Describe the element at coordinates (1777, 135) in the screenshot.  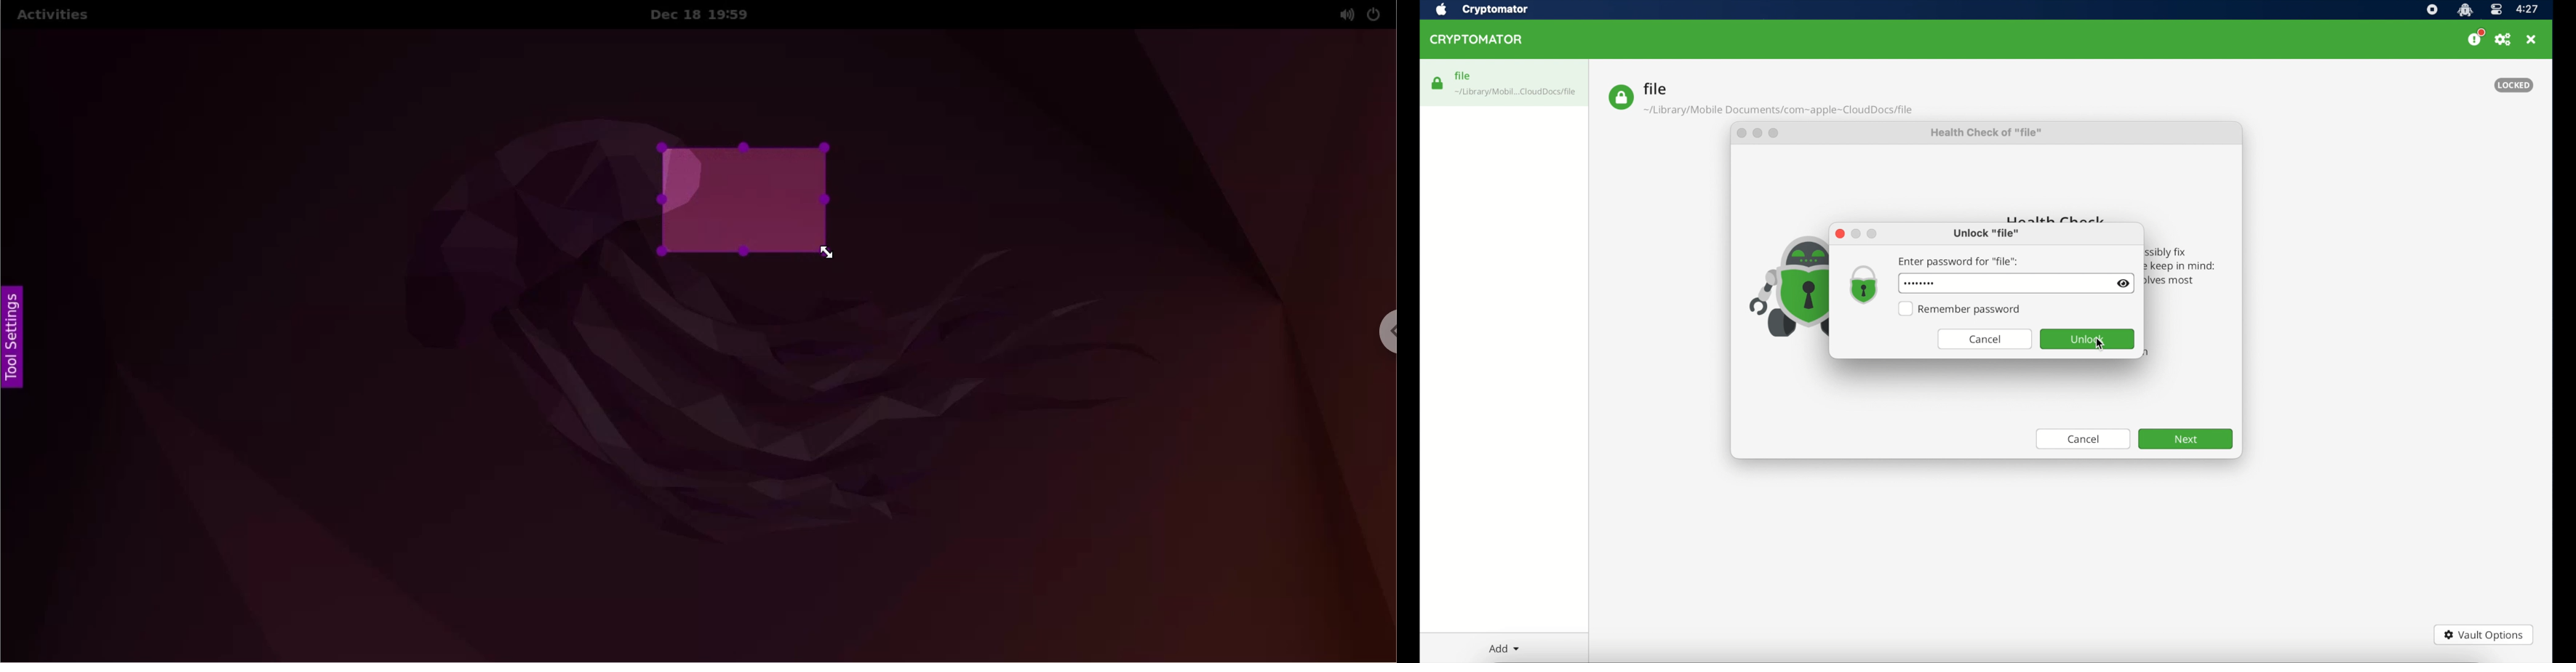
I see `maximize` at that location.